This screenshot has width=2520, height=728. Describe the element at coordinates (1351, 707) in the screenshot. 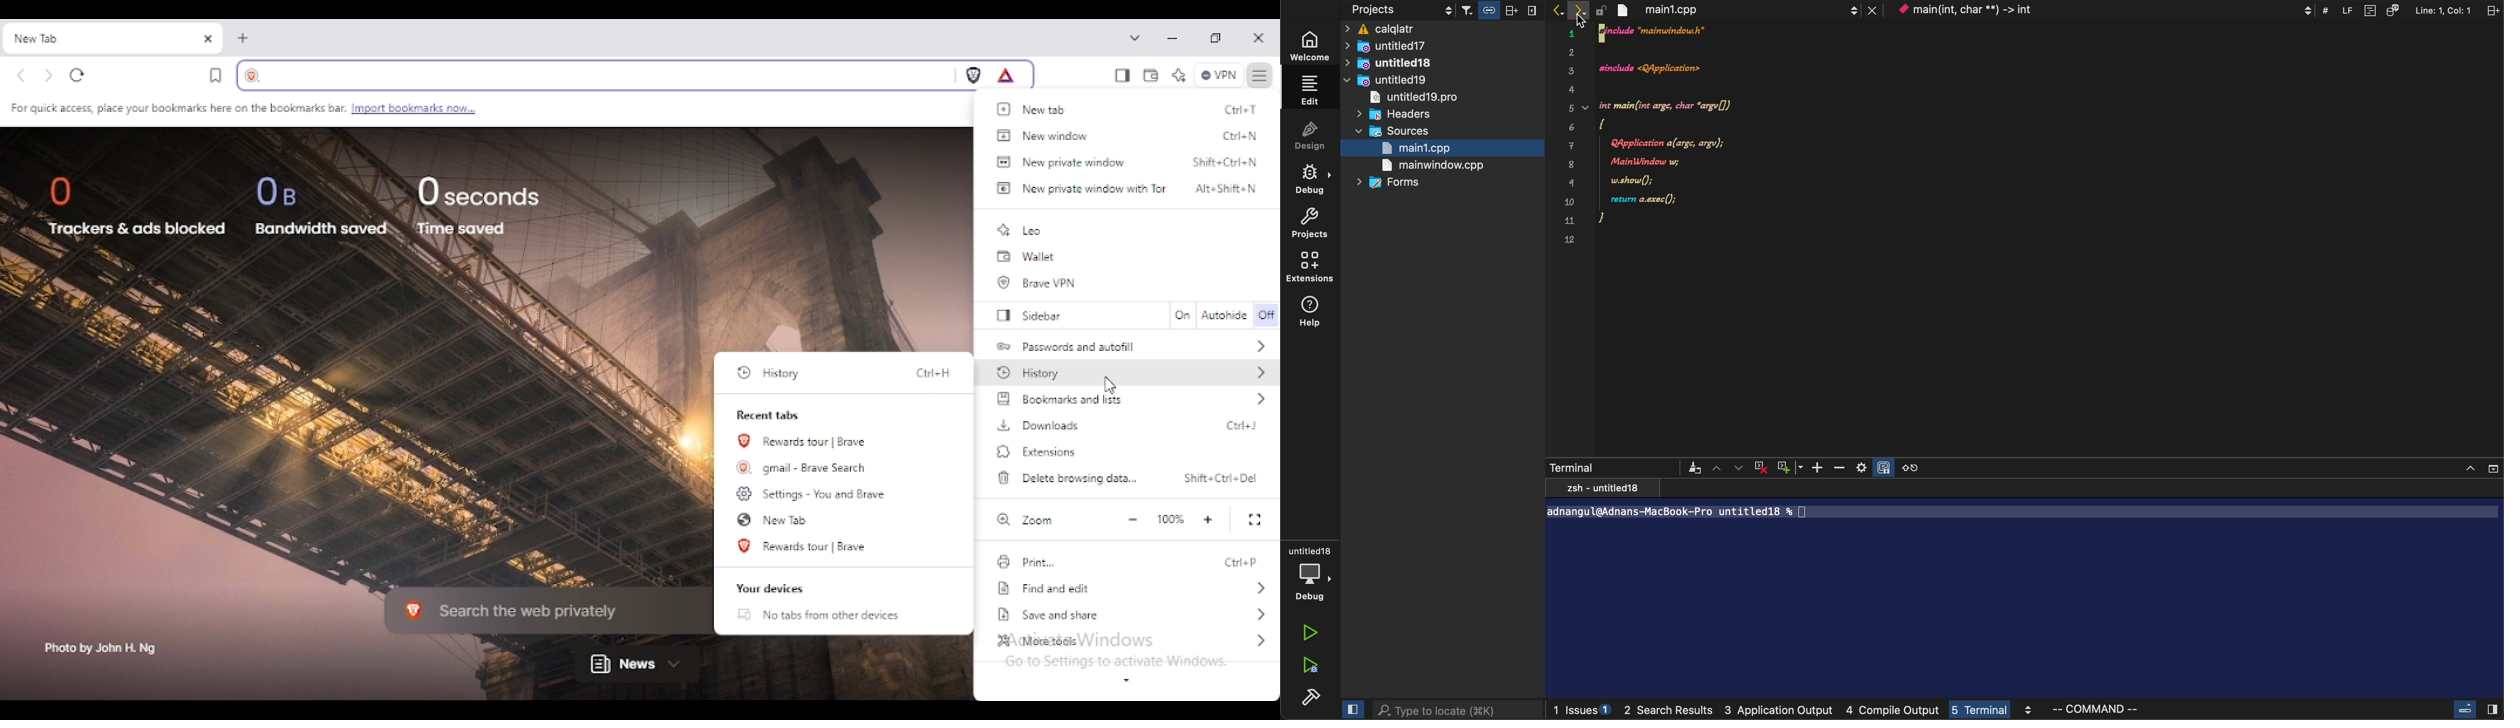

I see `close slide bar` at that location.